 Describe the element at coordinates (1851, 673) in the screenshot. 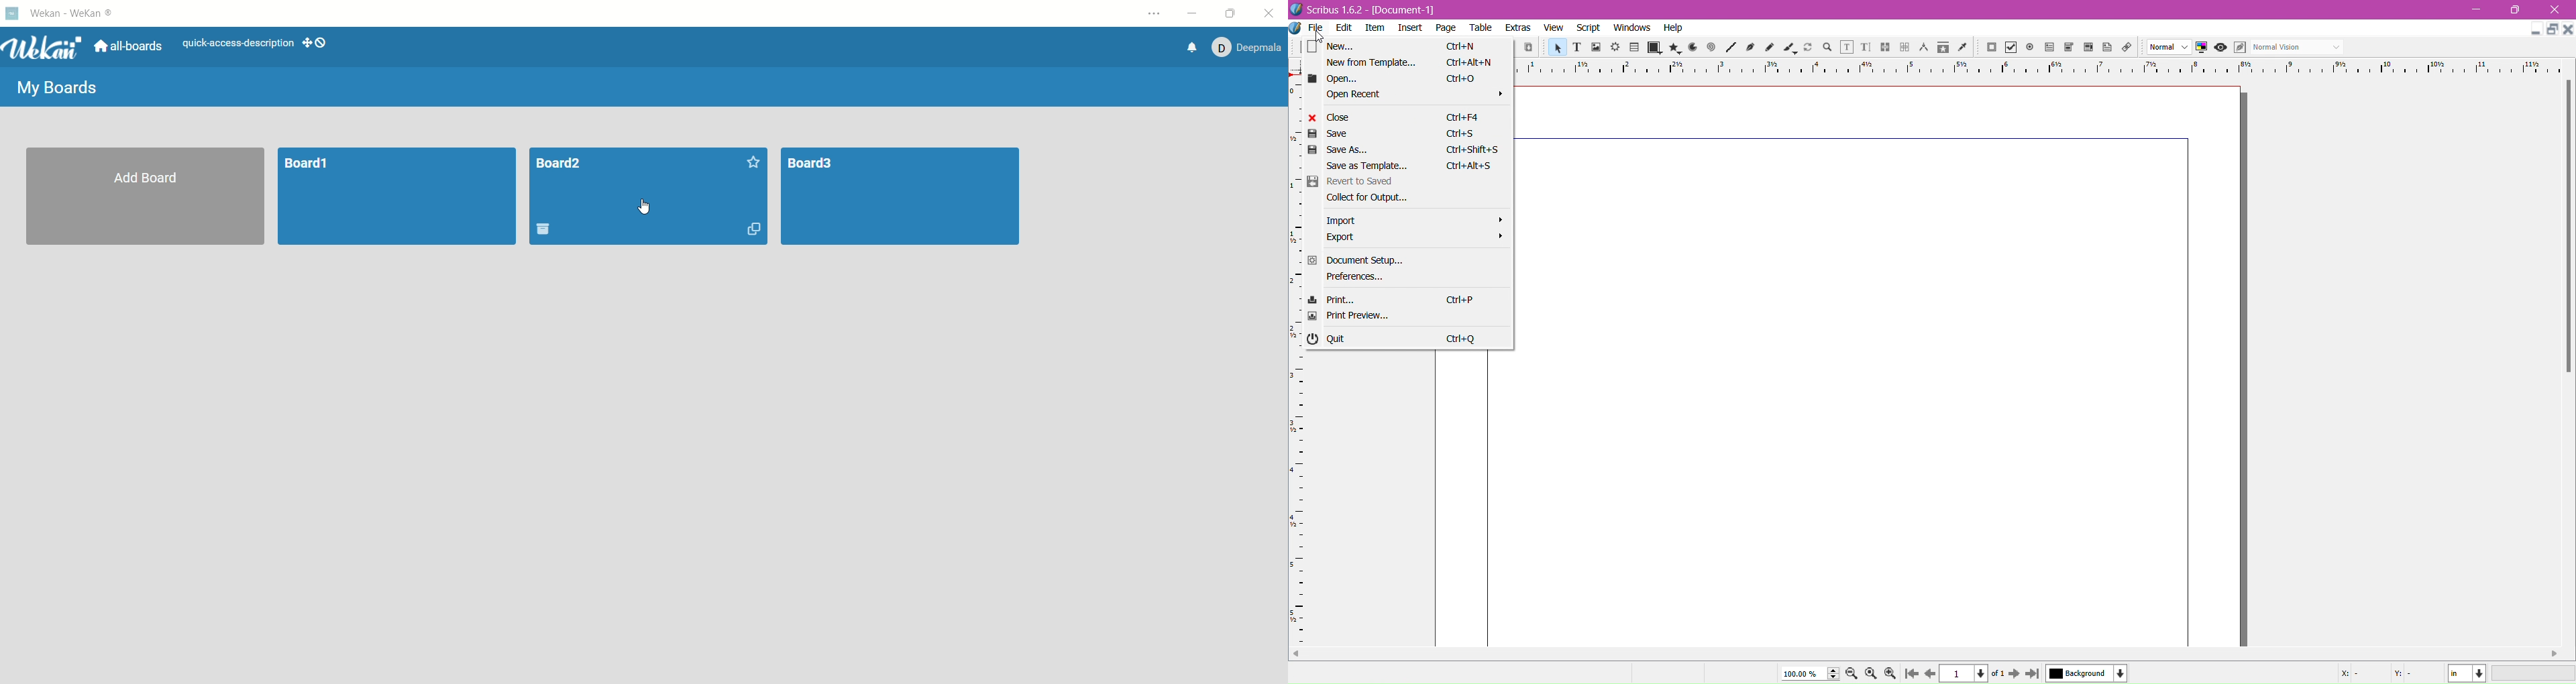

I see `Zoom out by the stepping value in Tools preferences` at that location.